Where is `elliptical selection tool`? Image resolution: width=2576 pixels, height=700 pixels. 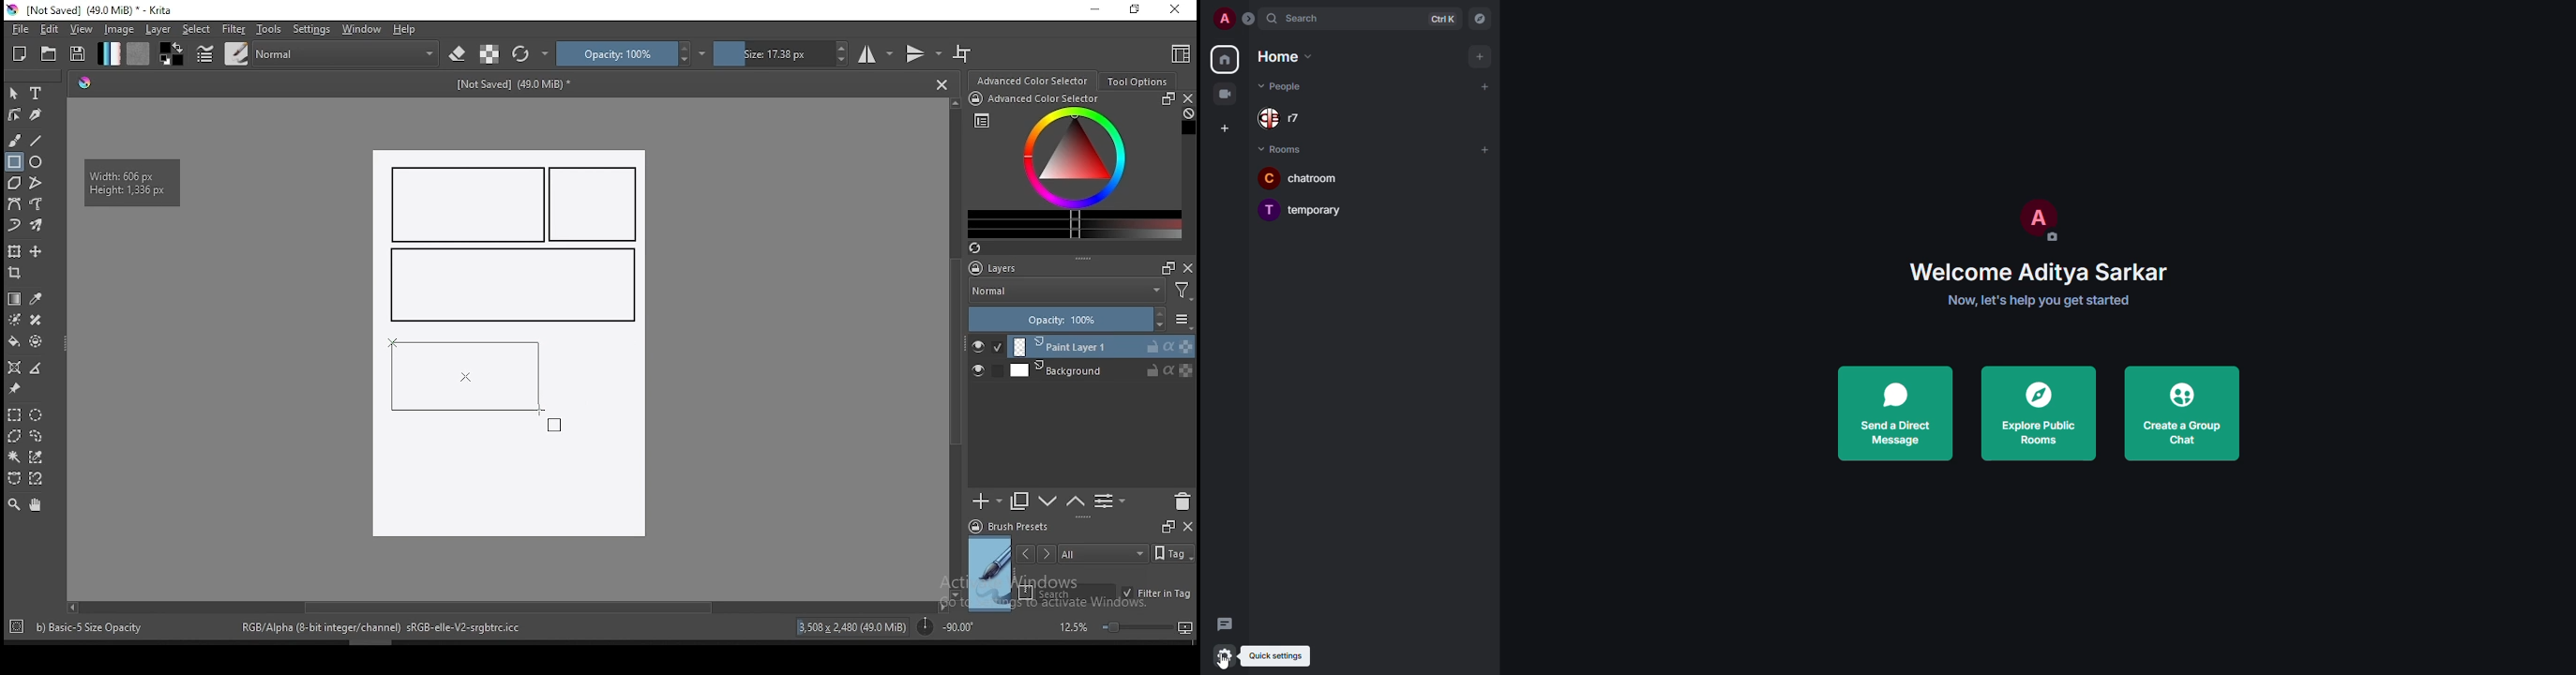 elliptical selection tool is located at coordinates (36, 415).